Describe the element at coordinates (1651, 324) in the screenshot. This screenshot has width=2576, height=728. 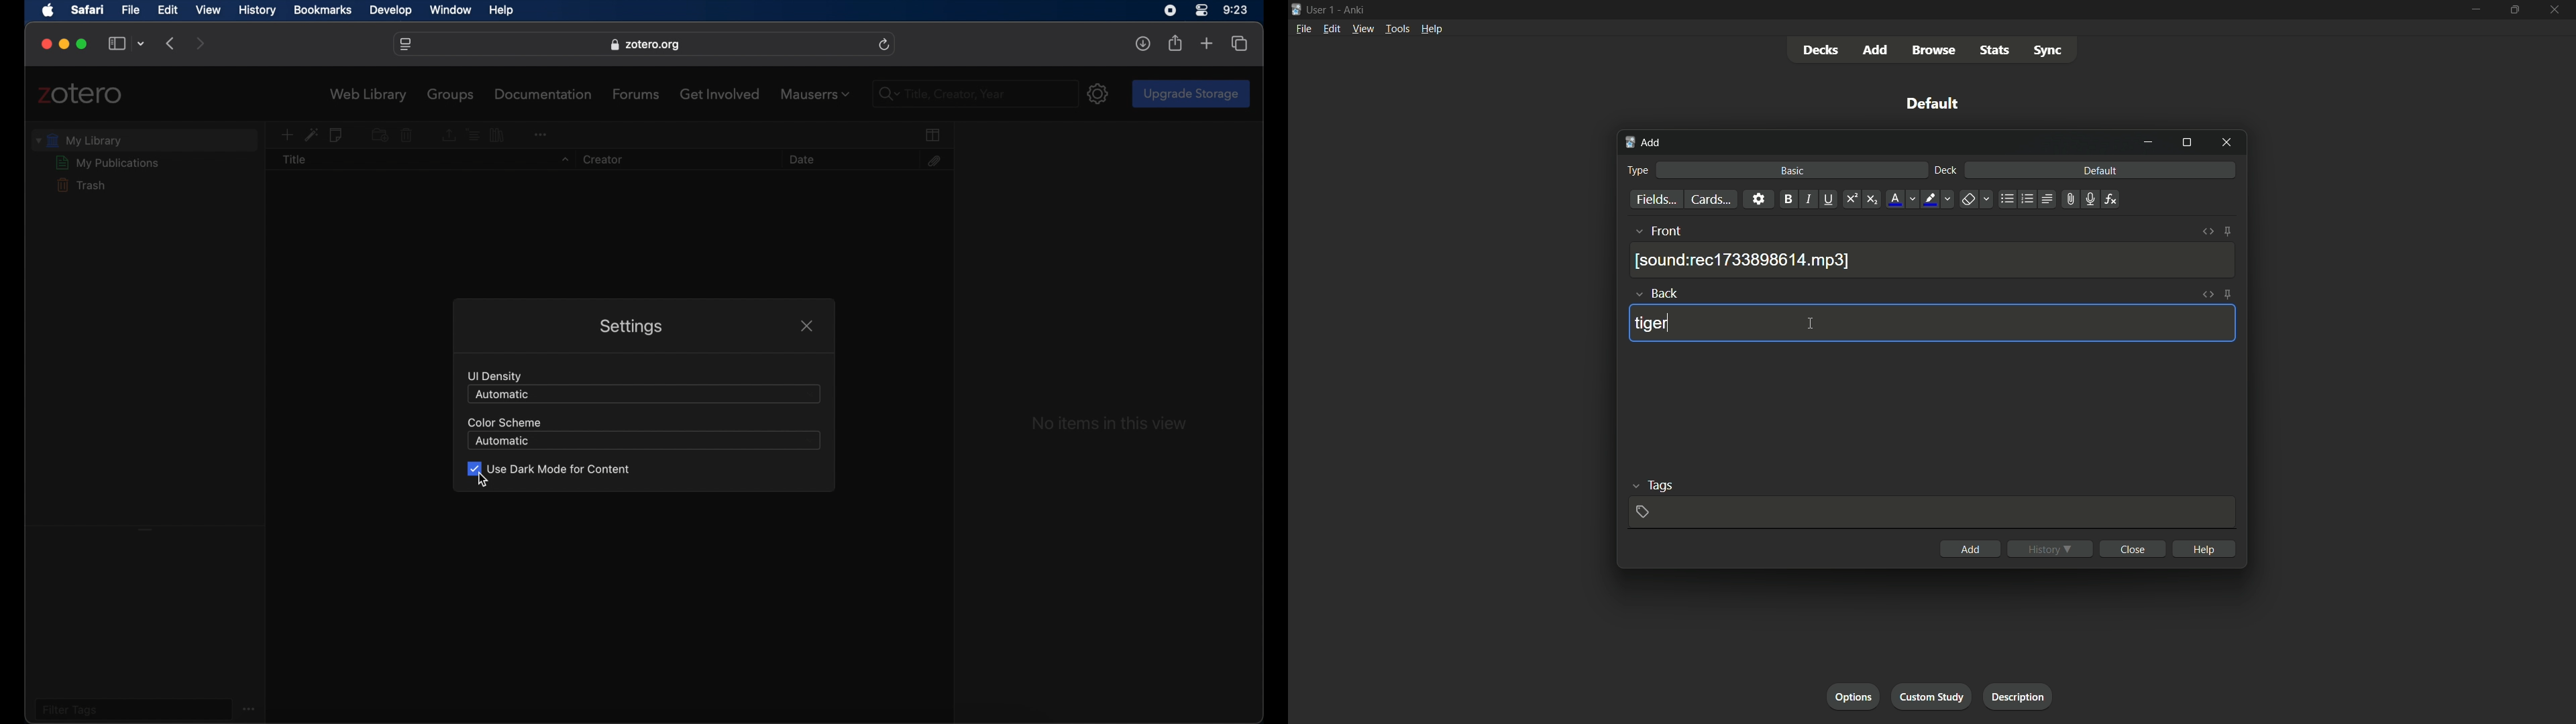
I see `tiger` at that location.